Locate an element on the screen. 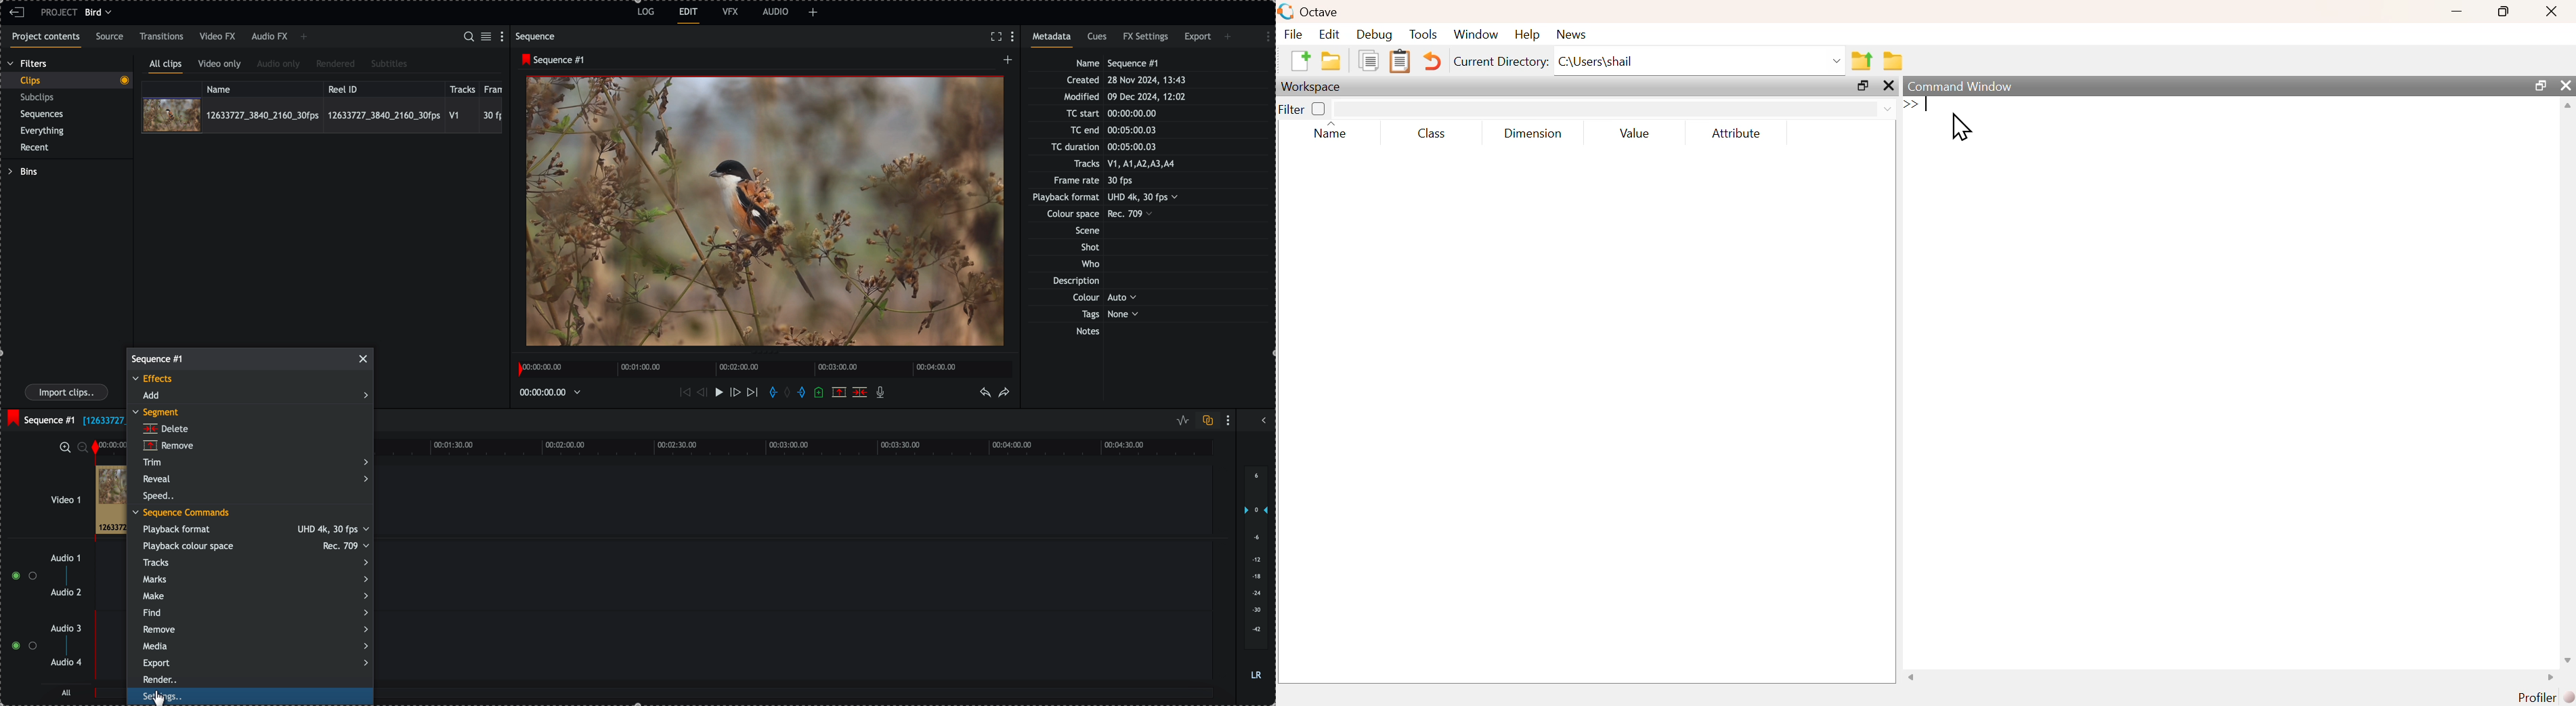  move backward is located at coordinates (683, 394).